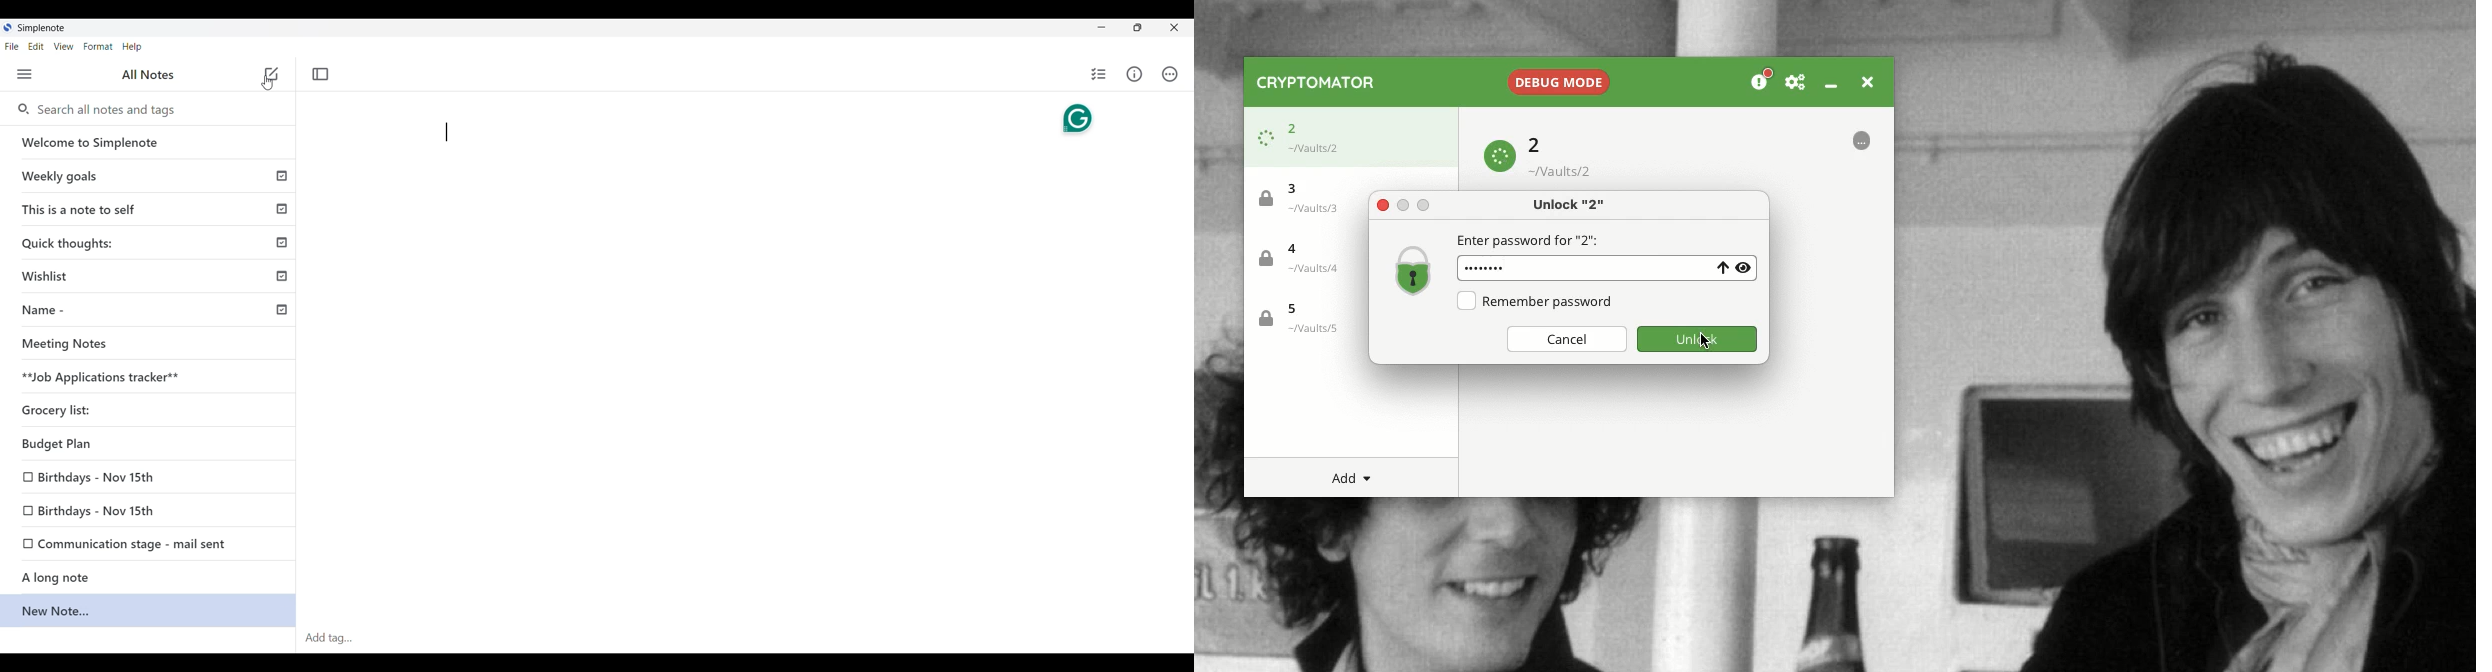  What do you see at coordinates (1139, 27) in the screenshot?
I see `Resize` at bounding box center [1139, 27].